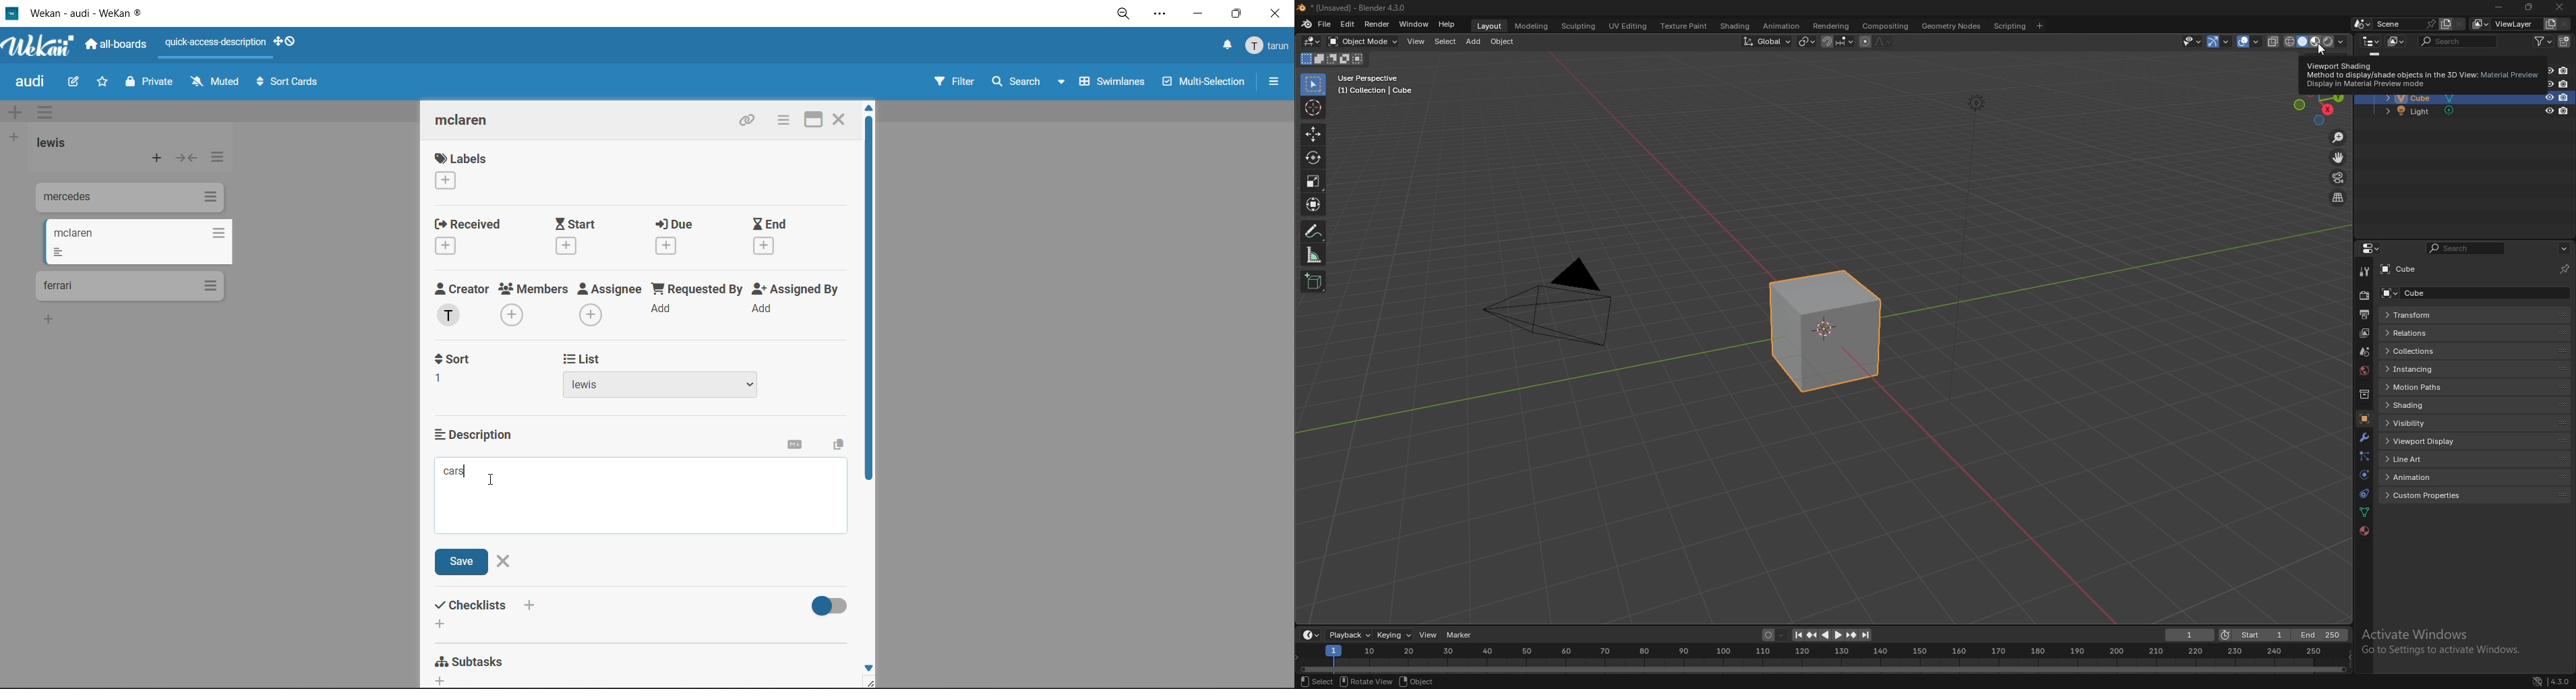 The width and height of the screenshot is (2576, 700). What do you see at coordinates (536, 306) in the screenshot?
I see `members` at bounding box center [536, 306].